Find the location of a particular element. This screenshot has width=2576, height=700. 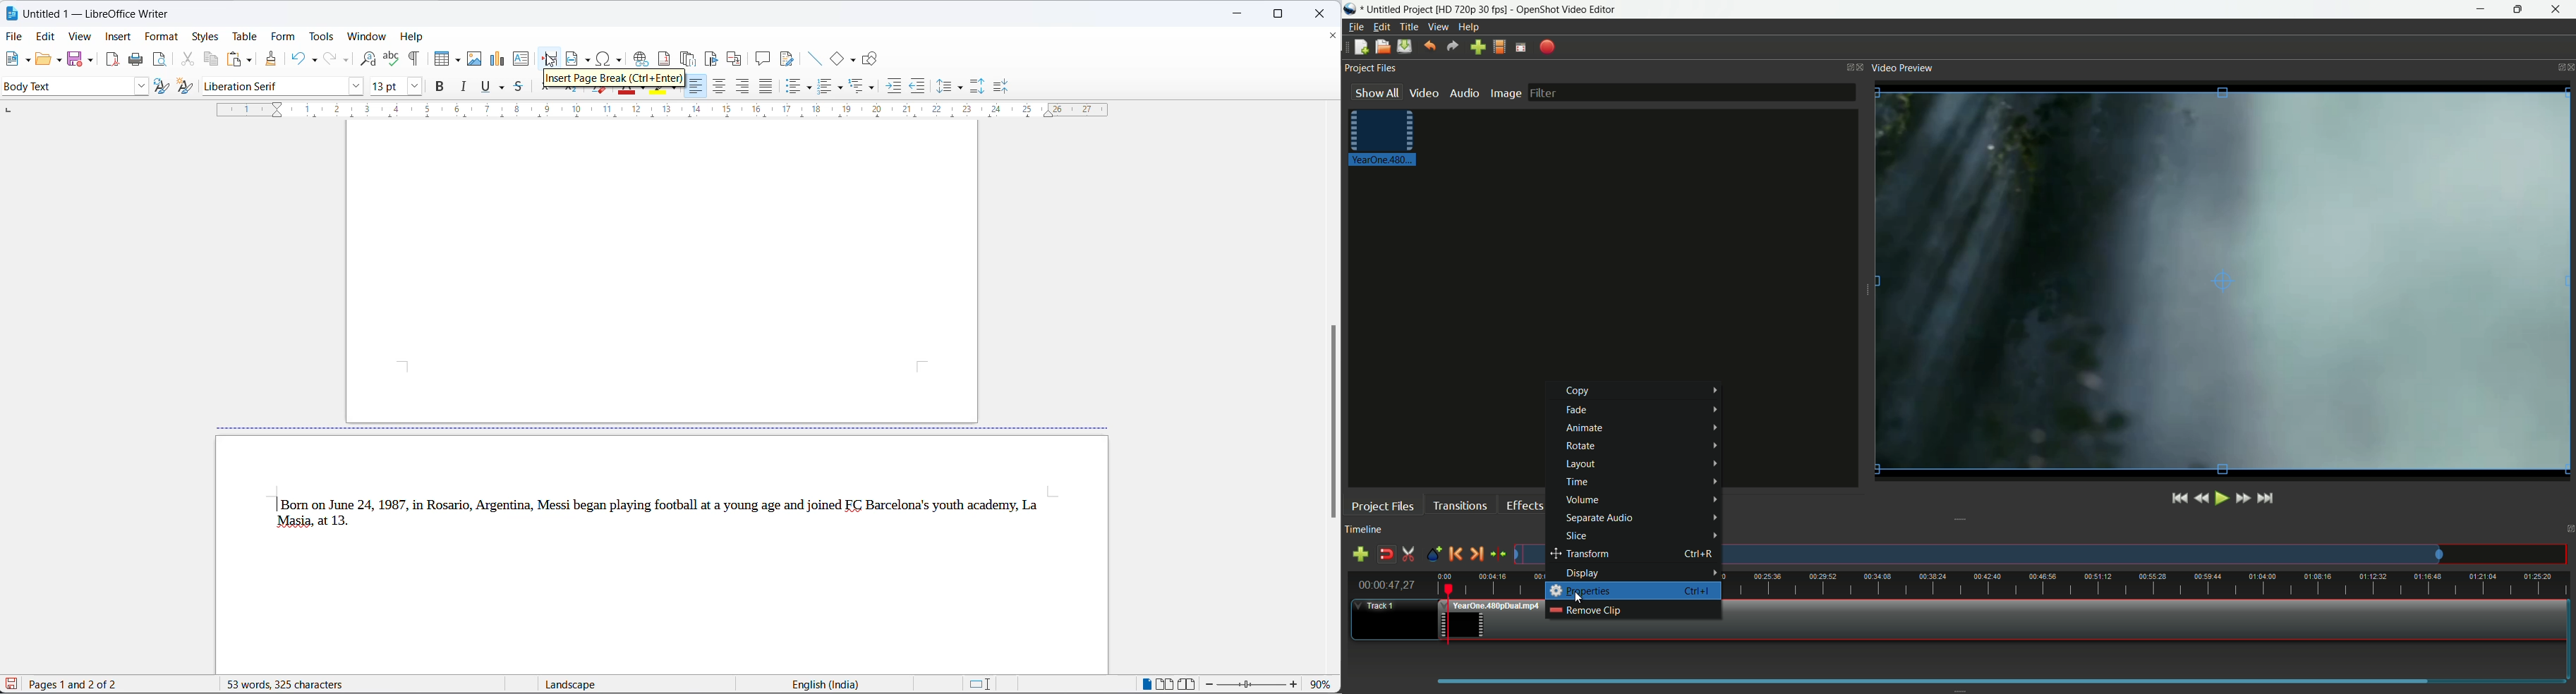

window is located at coordinates (365, 35).